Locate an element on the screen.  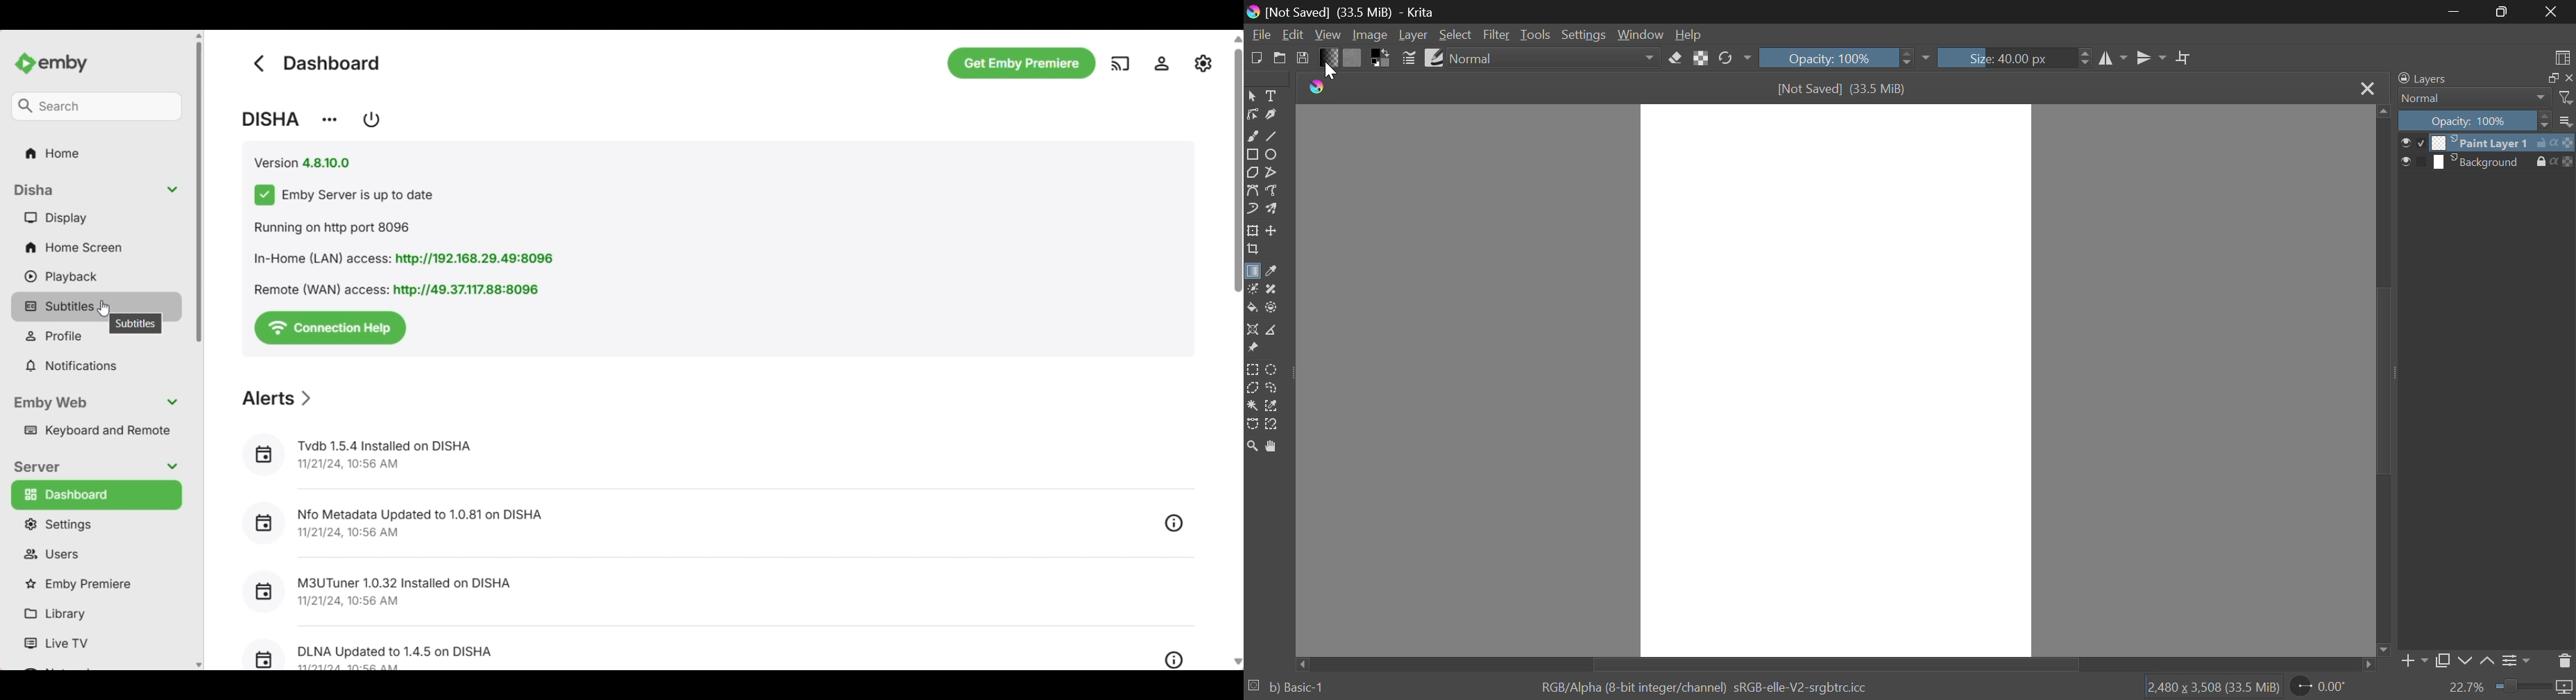
Smart Patch Tool is located at coordinates (1272, 290).